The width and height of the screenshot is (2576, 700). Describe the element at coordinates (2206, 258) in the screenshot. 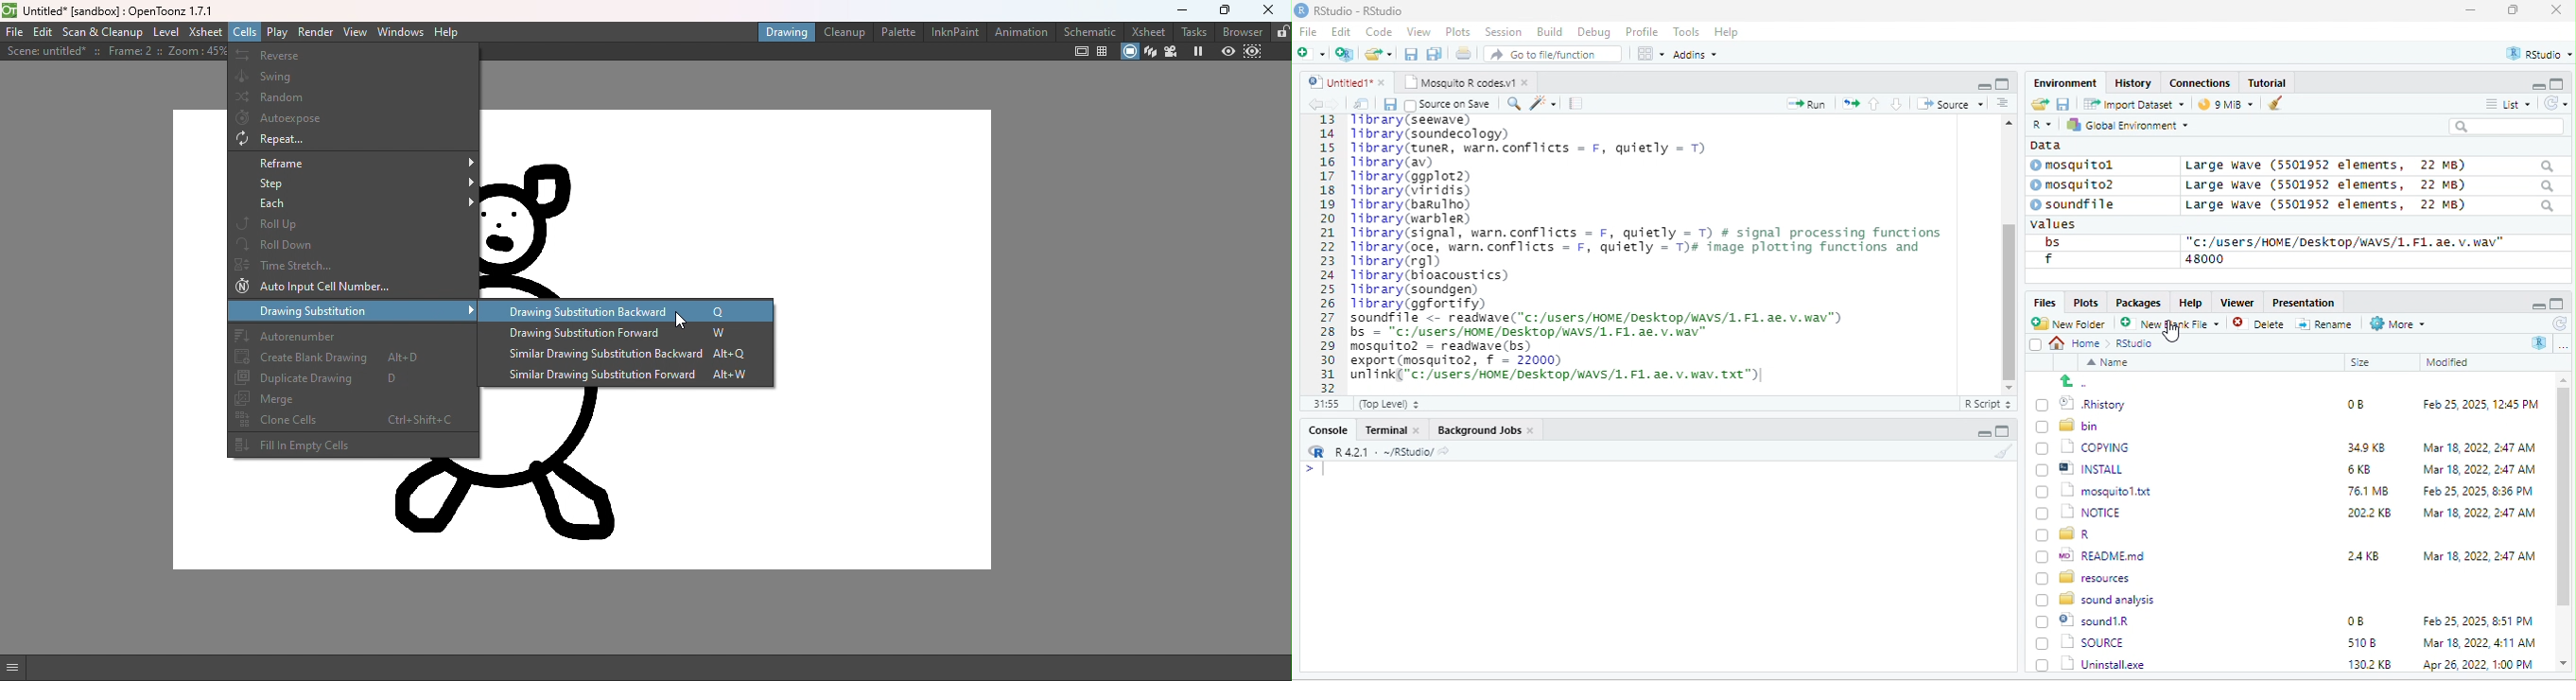

I see `48000` at that location.